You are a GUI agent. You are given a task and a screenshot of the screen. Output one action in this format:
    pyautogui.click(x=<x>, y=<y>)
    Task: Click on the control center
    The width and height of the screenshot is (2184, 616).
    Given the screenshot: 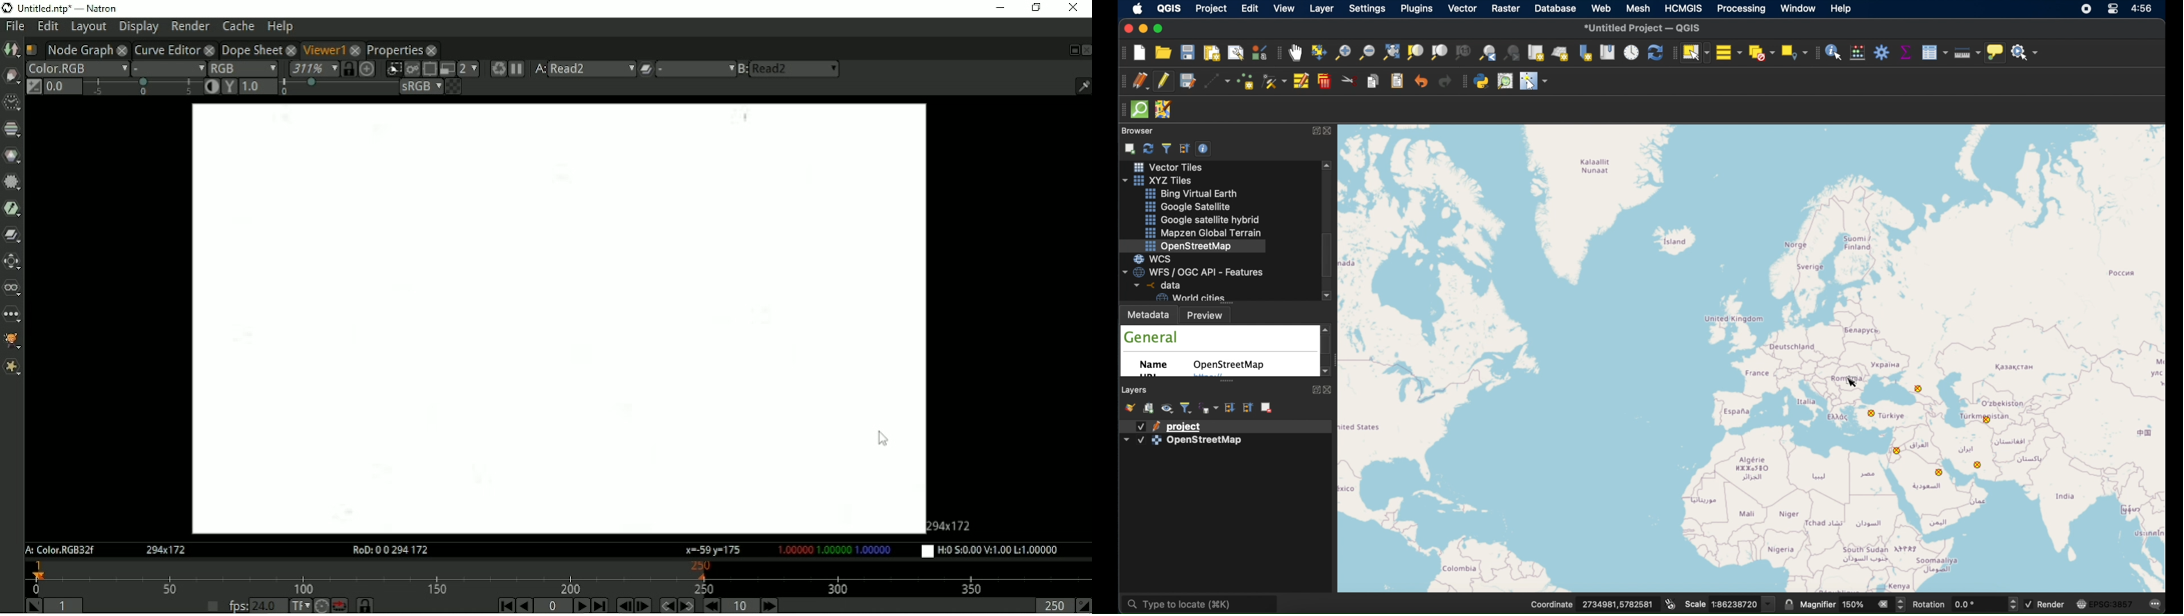 What is the action you would take?
    pyautogui.click(x=2115, y=10)
    